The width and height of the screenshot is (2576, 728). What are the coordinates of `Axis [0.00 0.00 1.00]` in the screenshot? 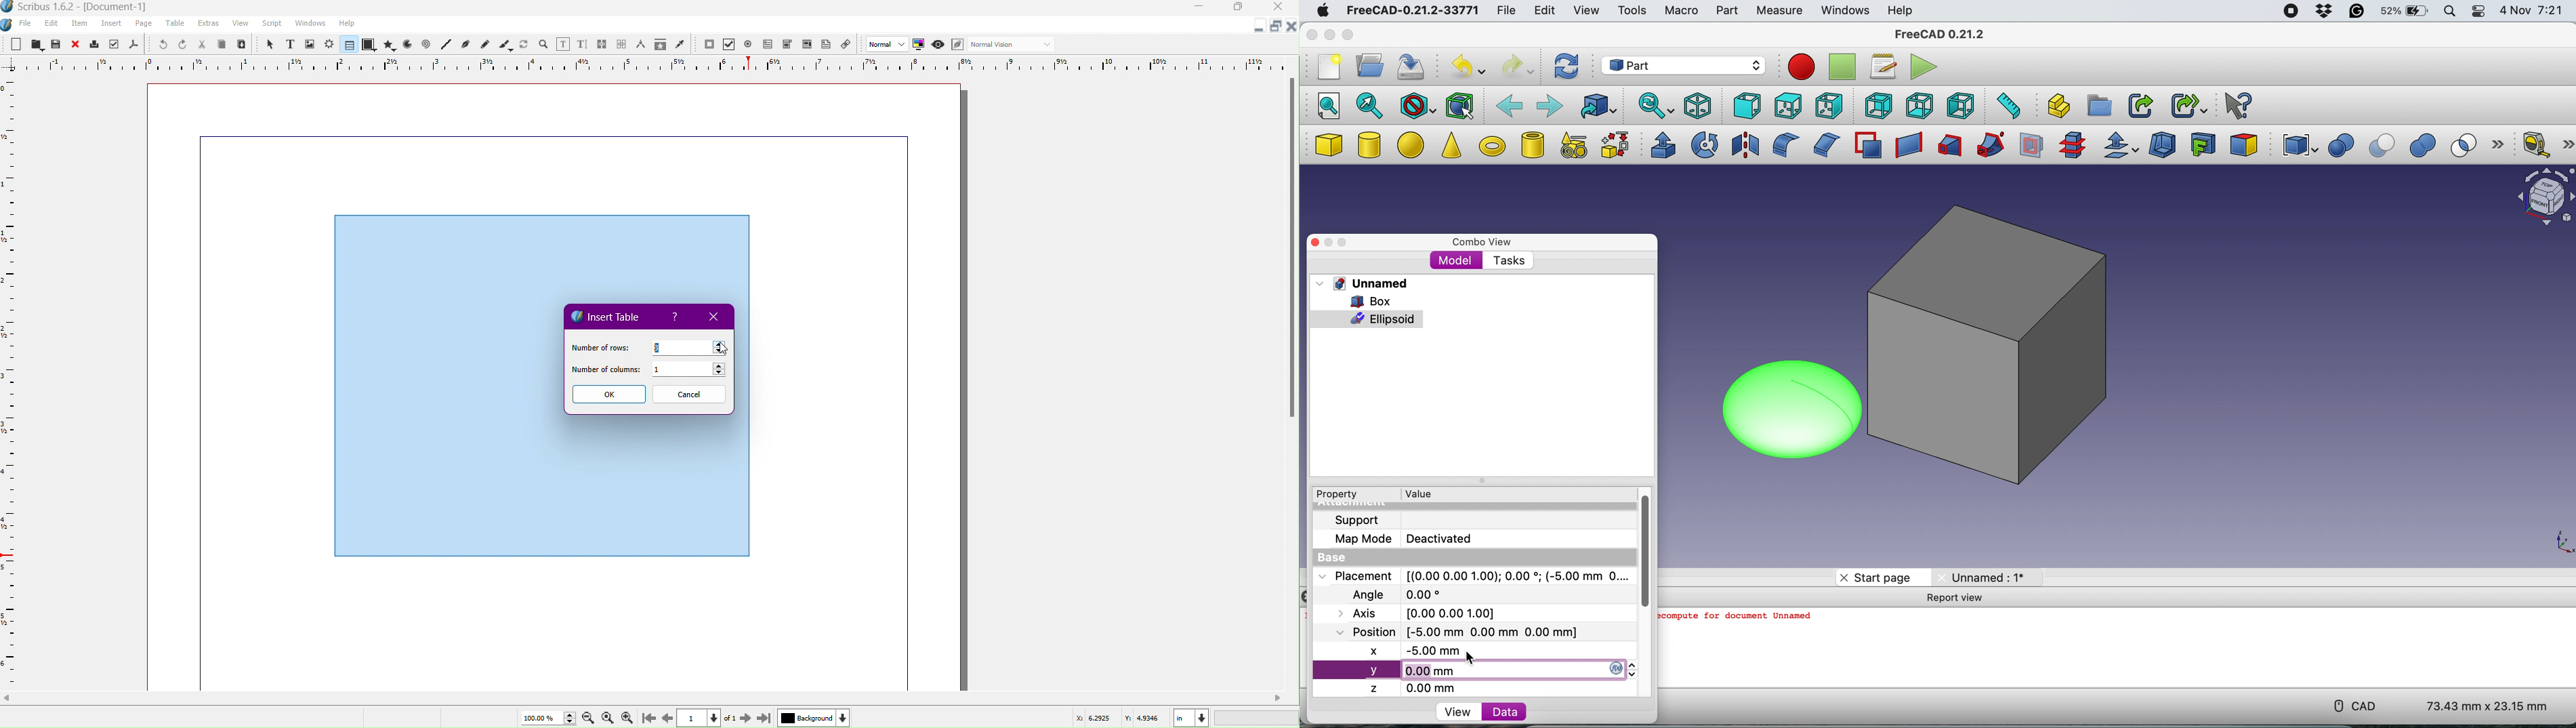 It's located at (1423, 612).